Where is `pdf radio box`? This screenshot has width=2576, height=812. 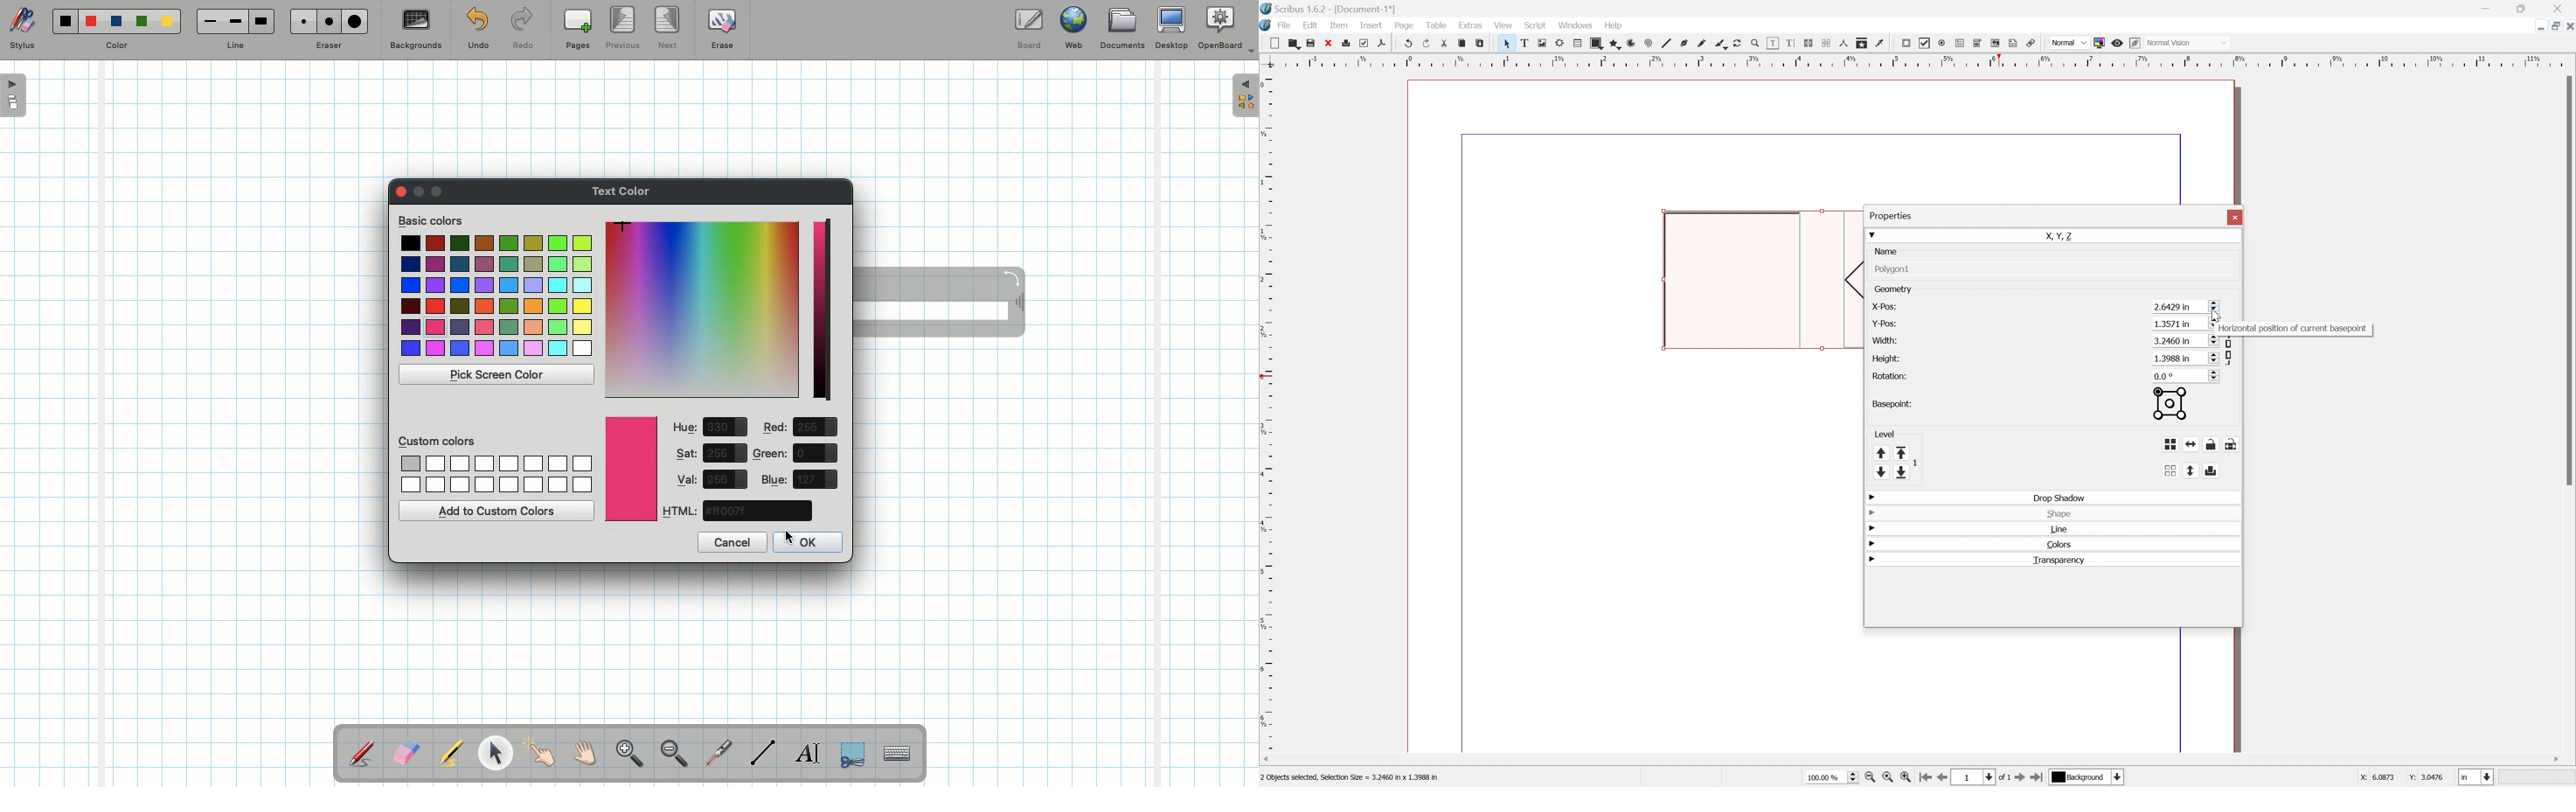
pdf radio box is located at coordinates (1940, 42).